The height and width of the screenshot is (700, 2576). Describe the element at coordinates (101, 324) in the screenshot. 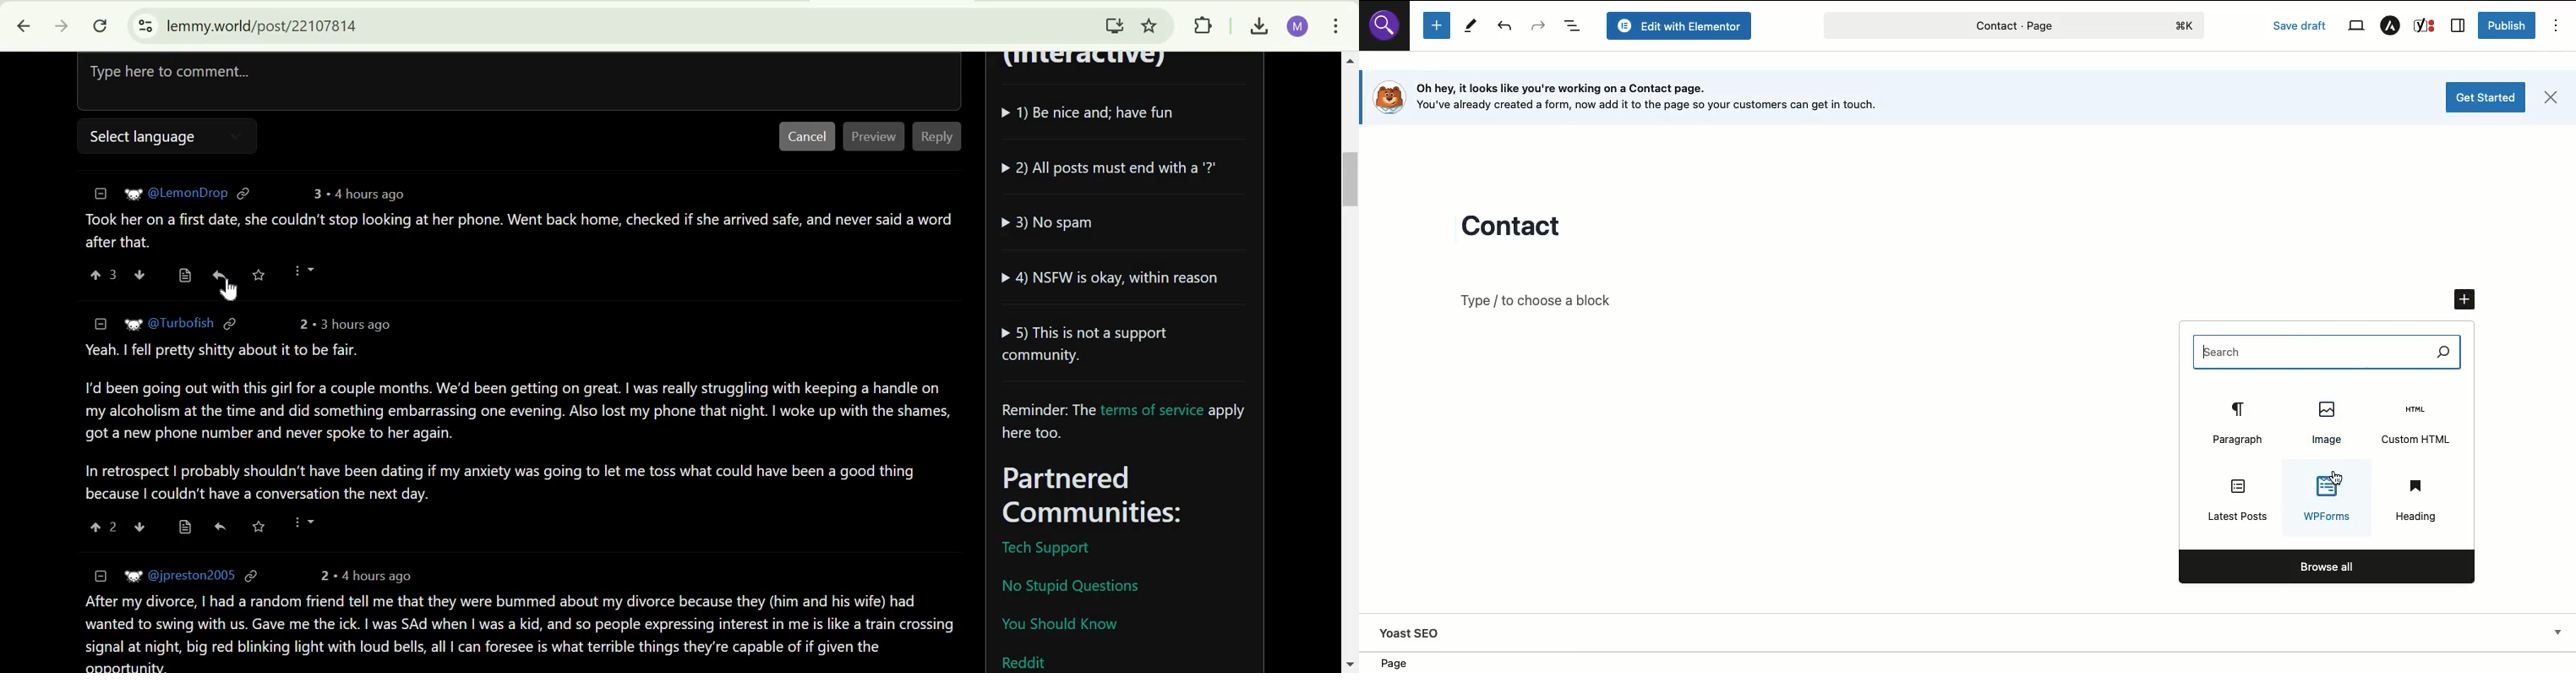

I see `collapse` at that location.